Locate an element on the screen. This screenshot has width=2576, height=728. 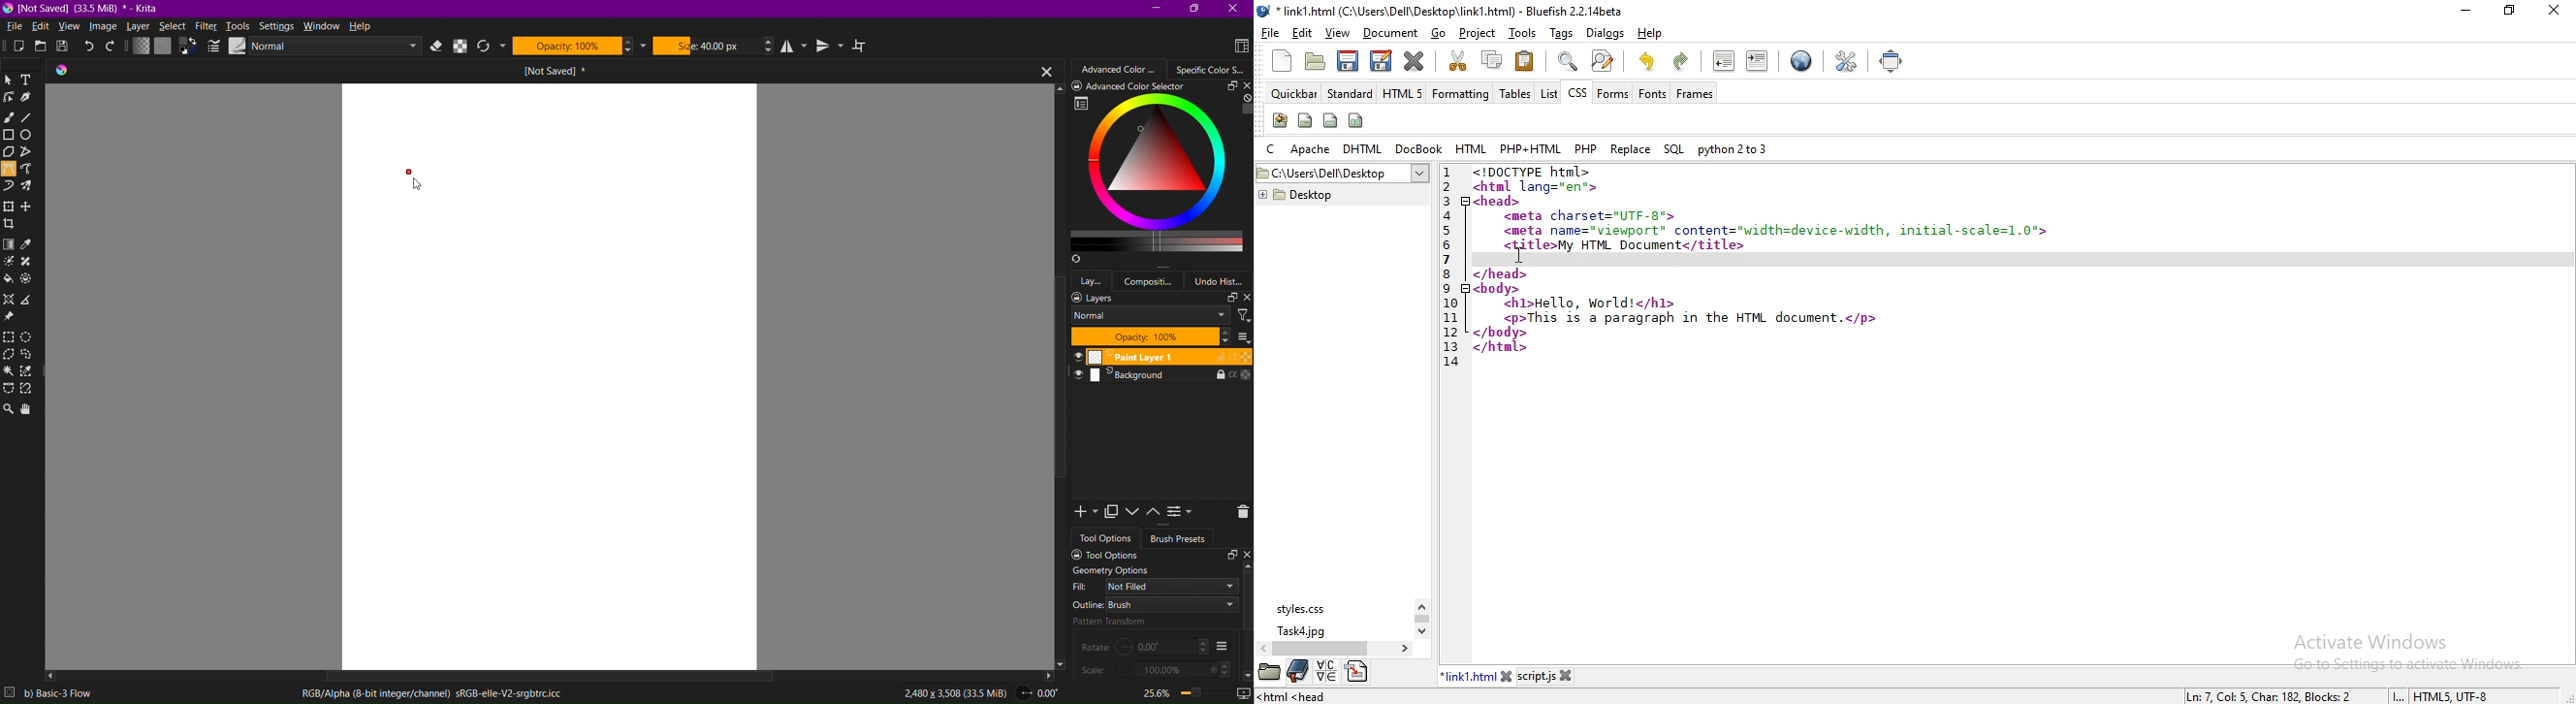
View is located at coordinates (69, 27).